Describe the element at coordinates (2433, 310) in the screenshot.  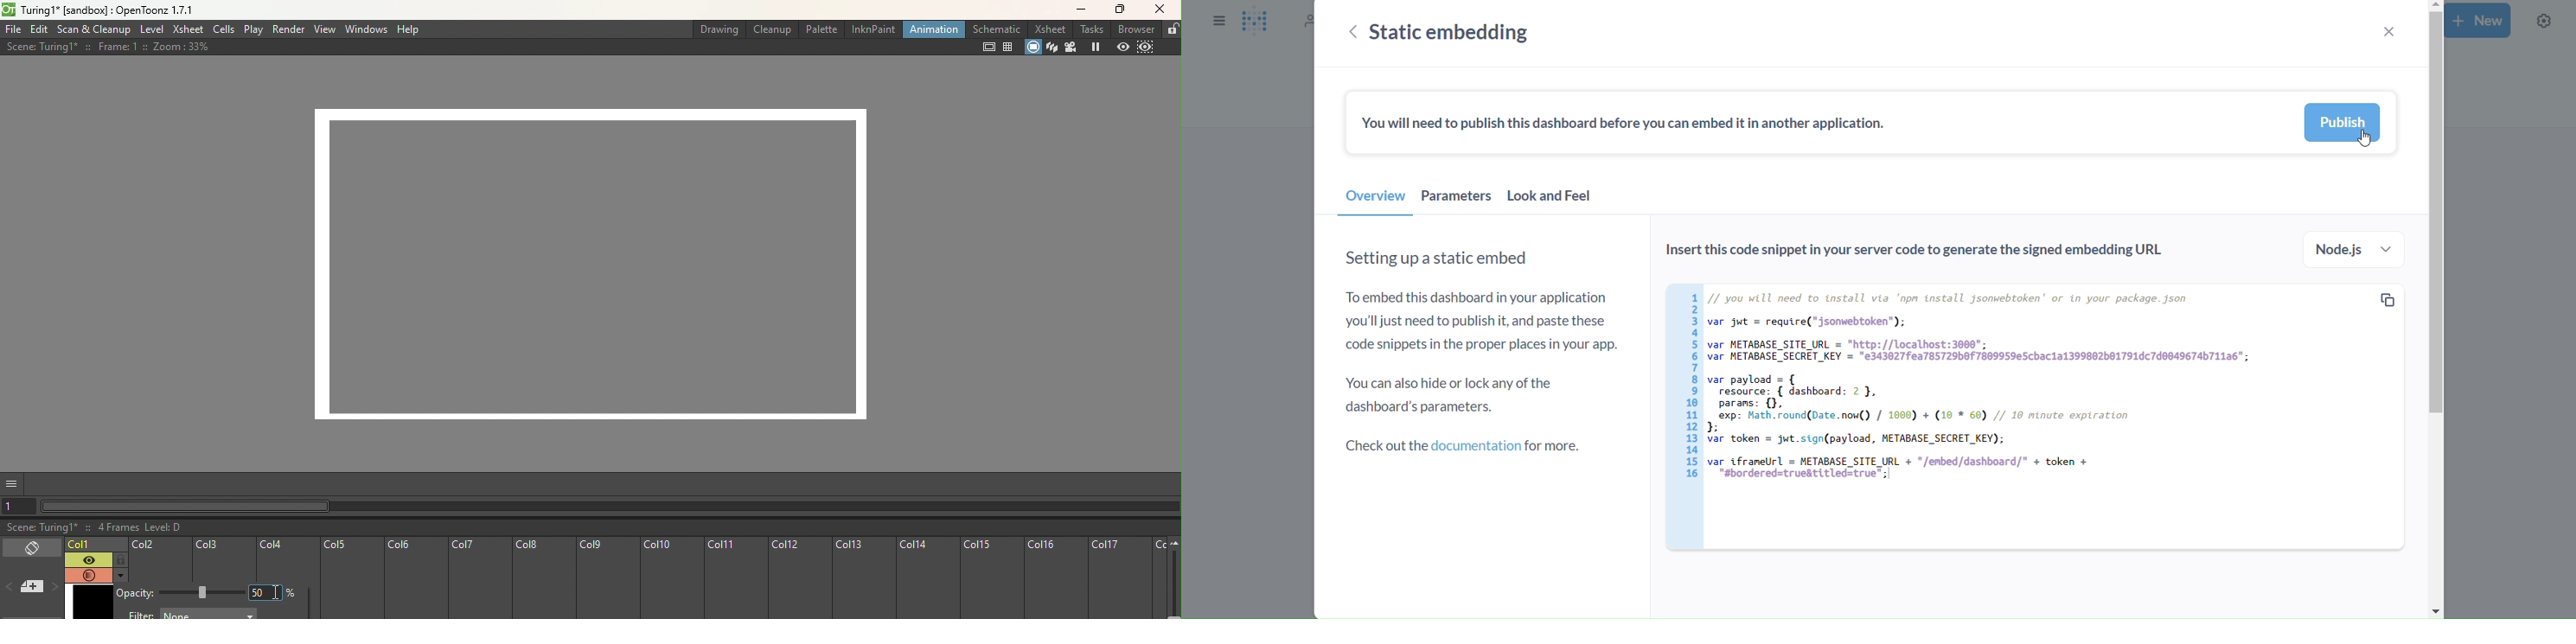
I see `vertical scroll bar` at that location.